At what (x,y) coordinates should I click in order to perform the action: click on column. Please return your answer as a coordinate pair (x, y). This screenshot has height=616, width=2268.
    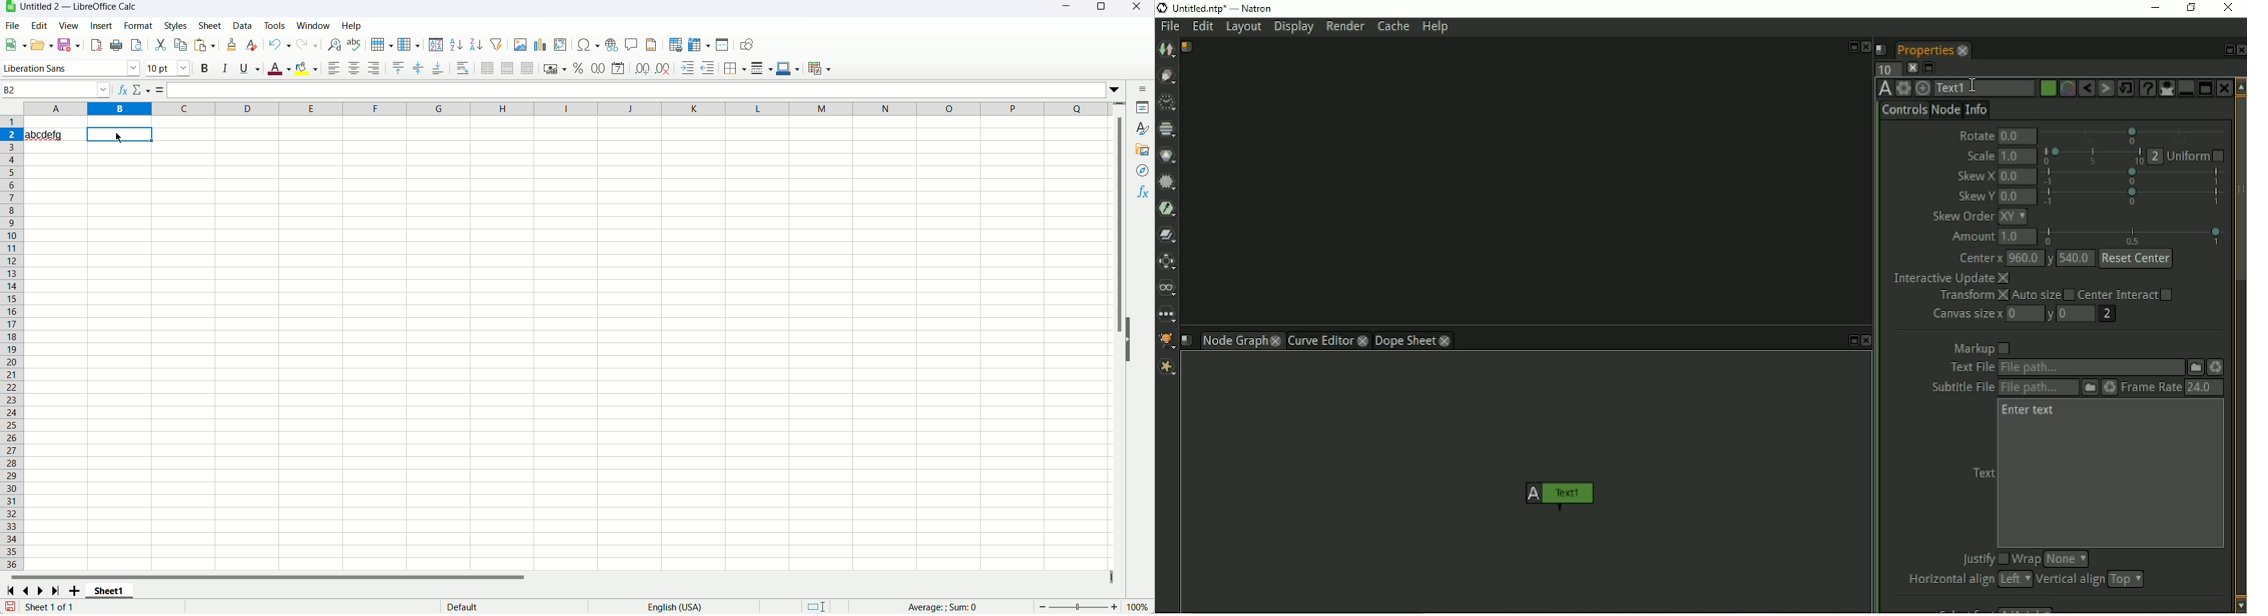
    Looking at the image, I should click on (568, 108).